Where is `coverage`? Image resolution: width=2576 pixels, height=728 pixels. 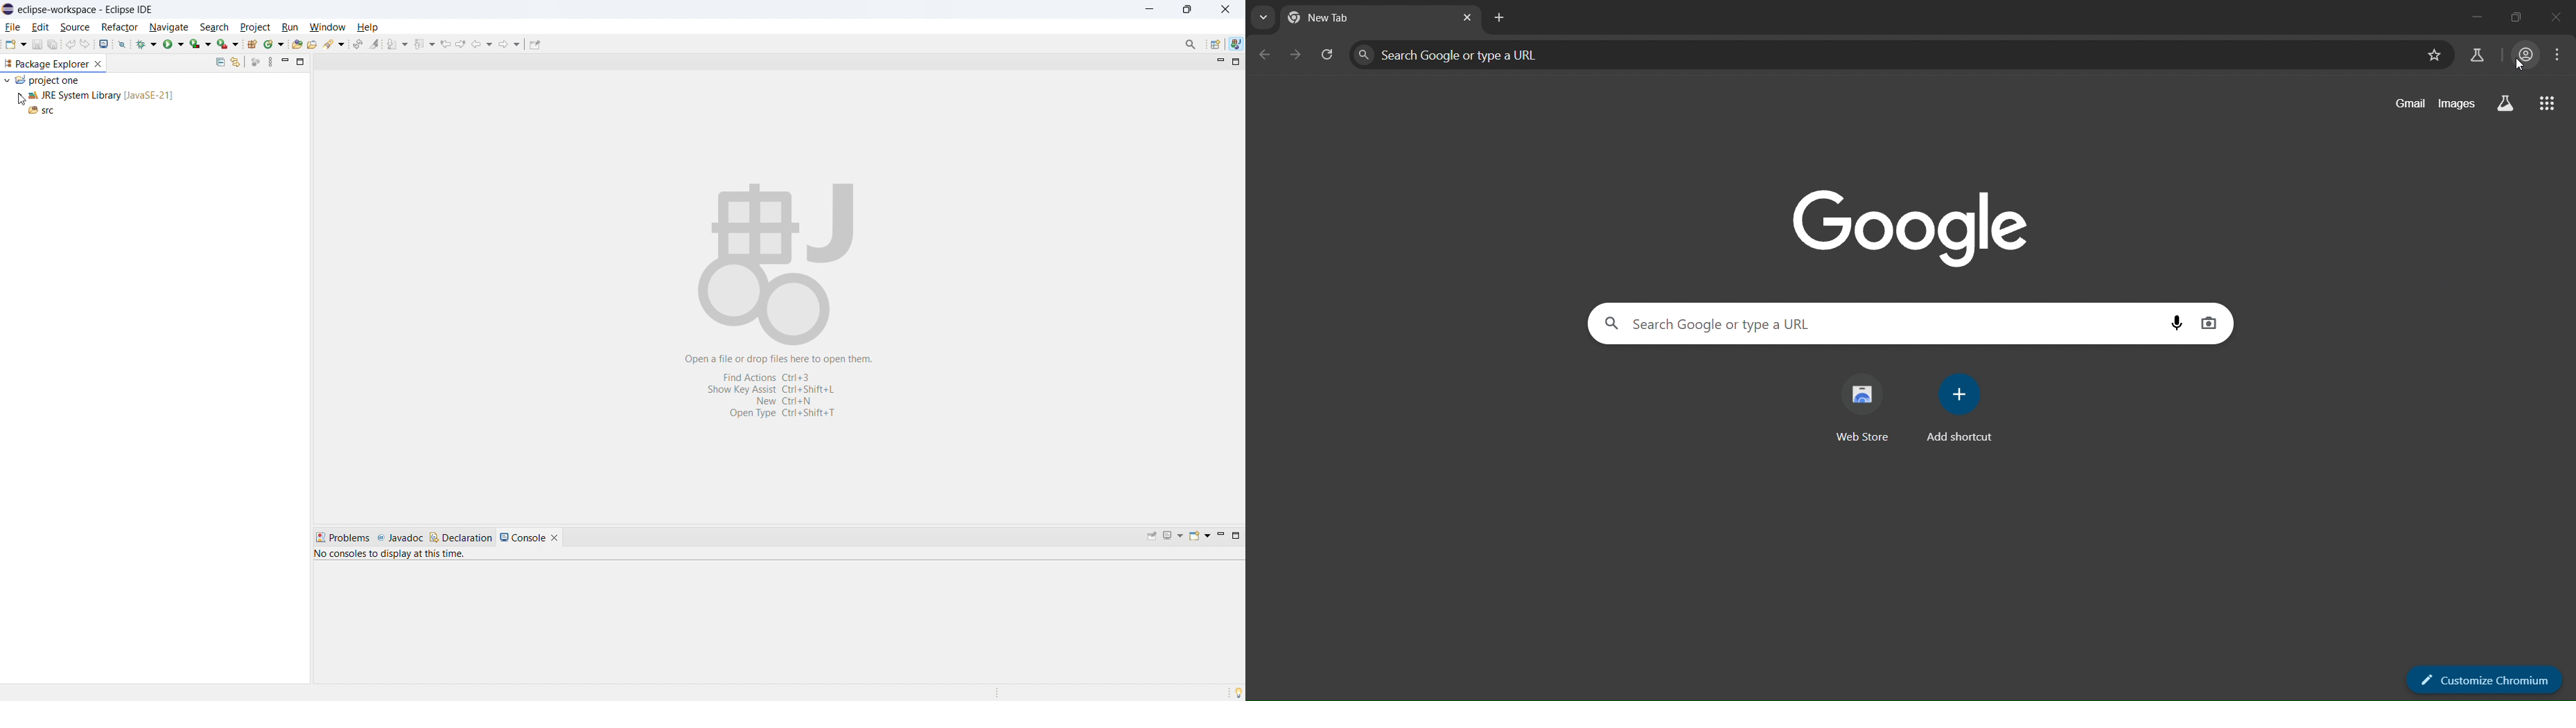 coverage is located at coordinates (200, 44).